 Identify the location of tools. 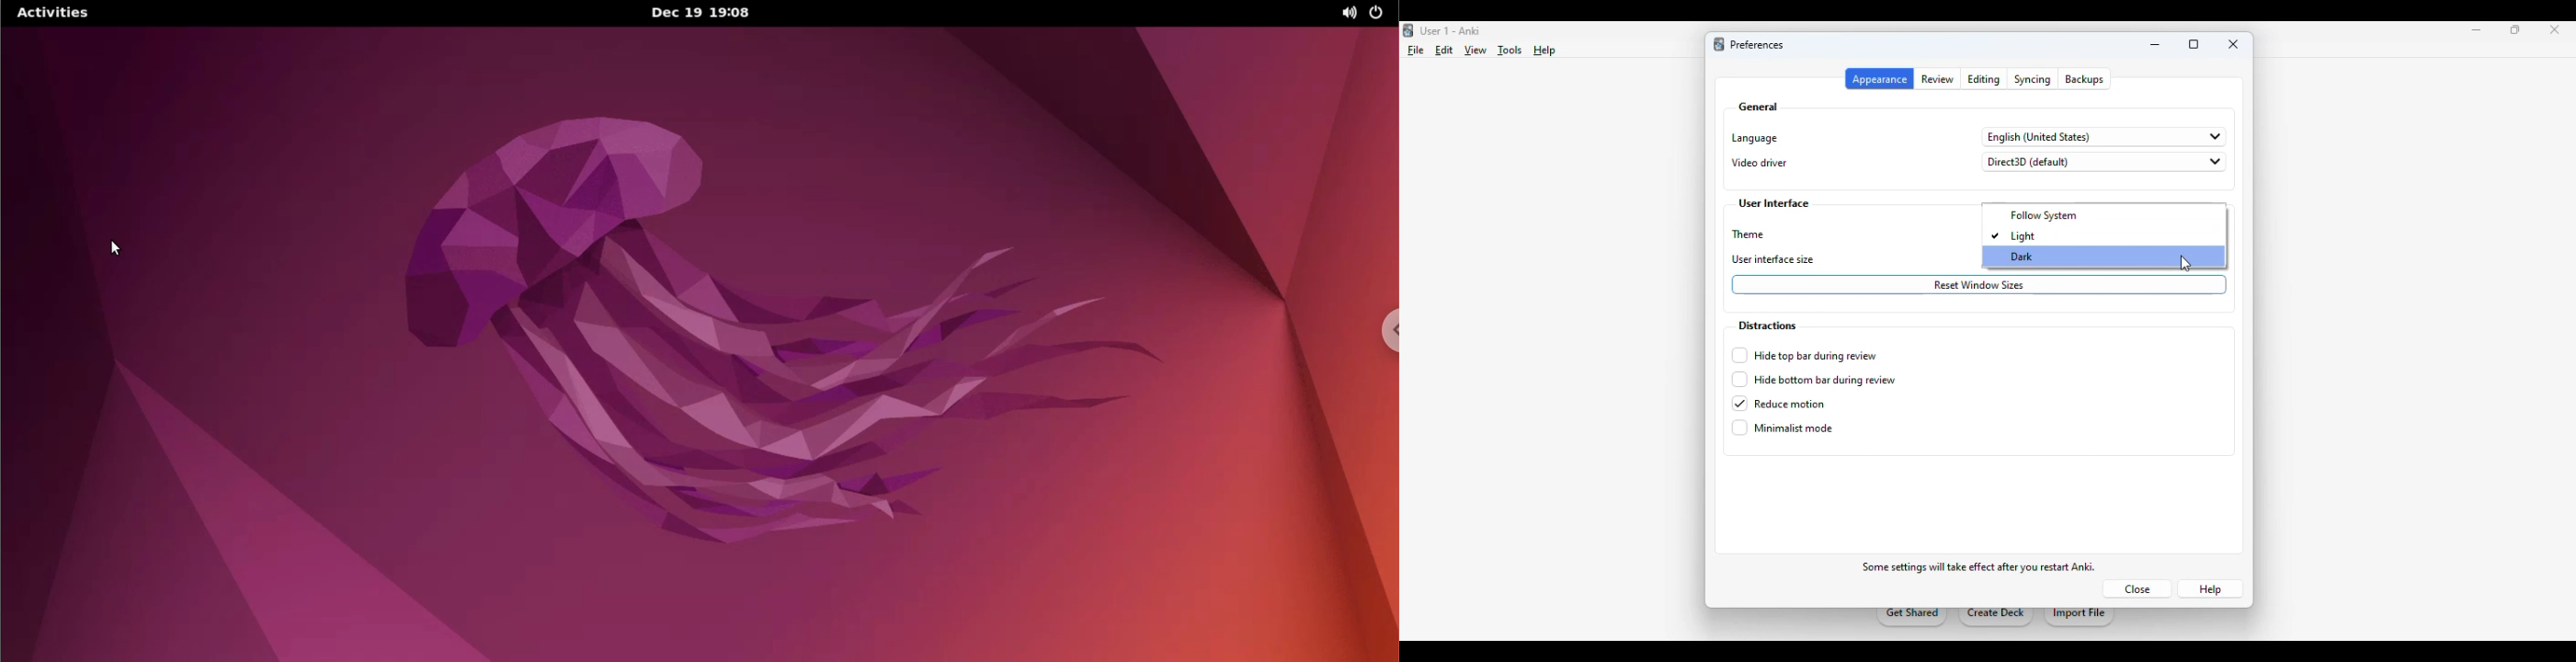
(1511, 51).